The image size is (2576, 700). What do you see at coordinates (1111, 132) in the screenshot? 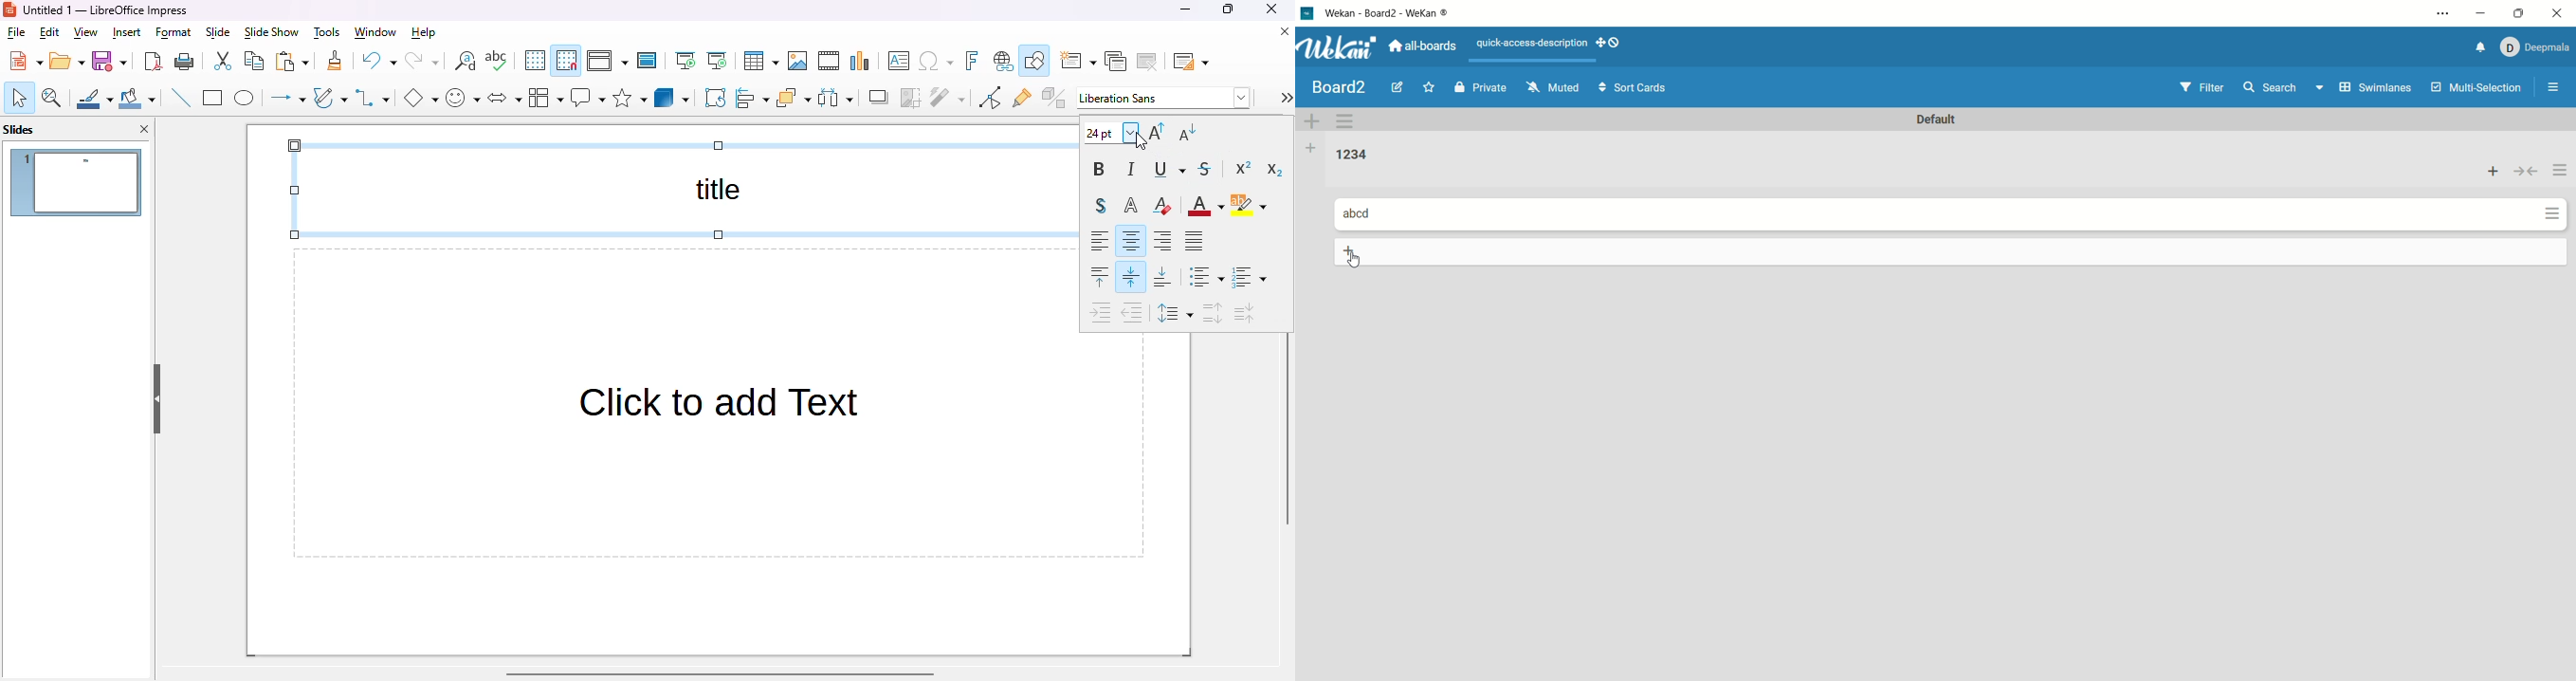
I see `font size` at bounding box center [1111, 132].